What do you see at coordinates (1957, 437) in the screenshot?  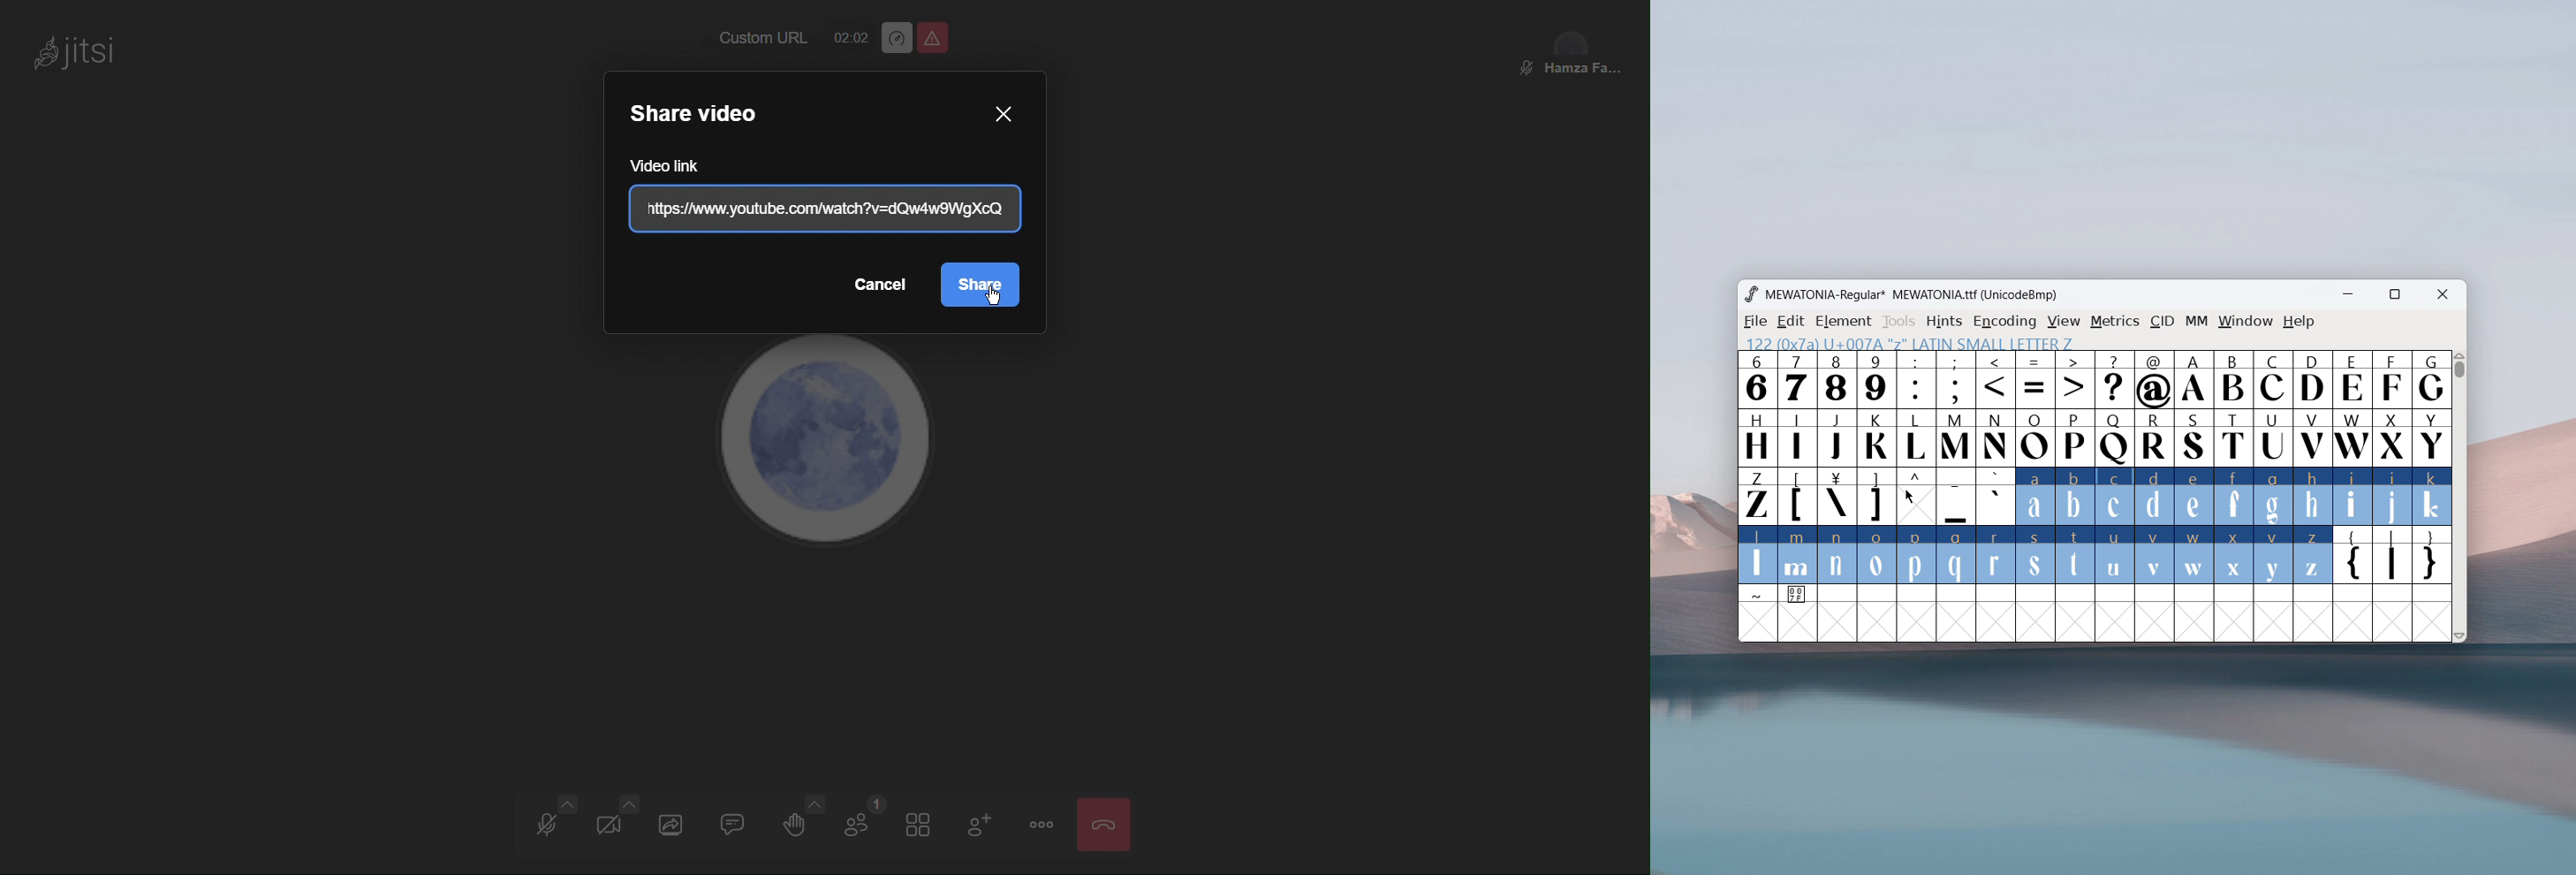 I see `M` at bounding box center [1957, 437].